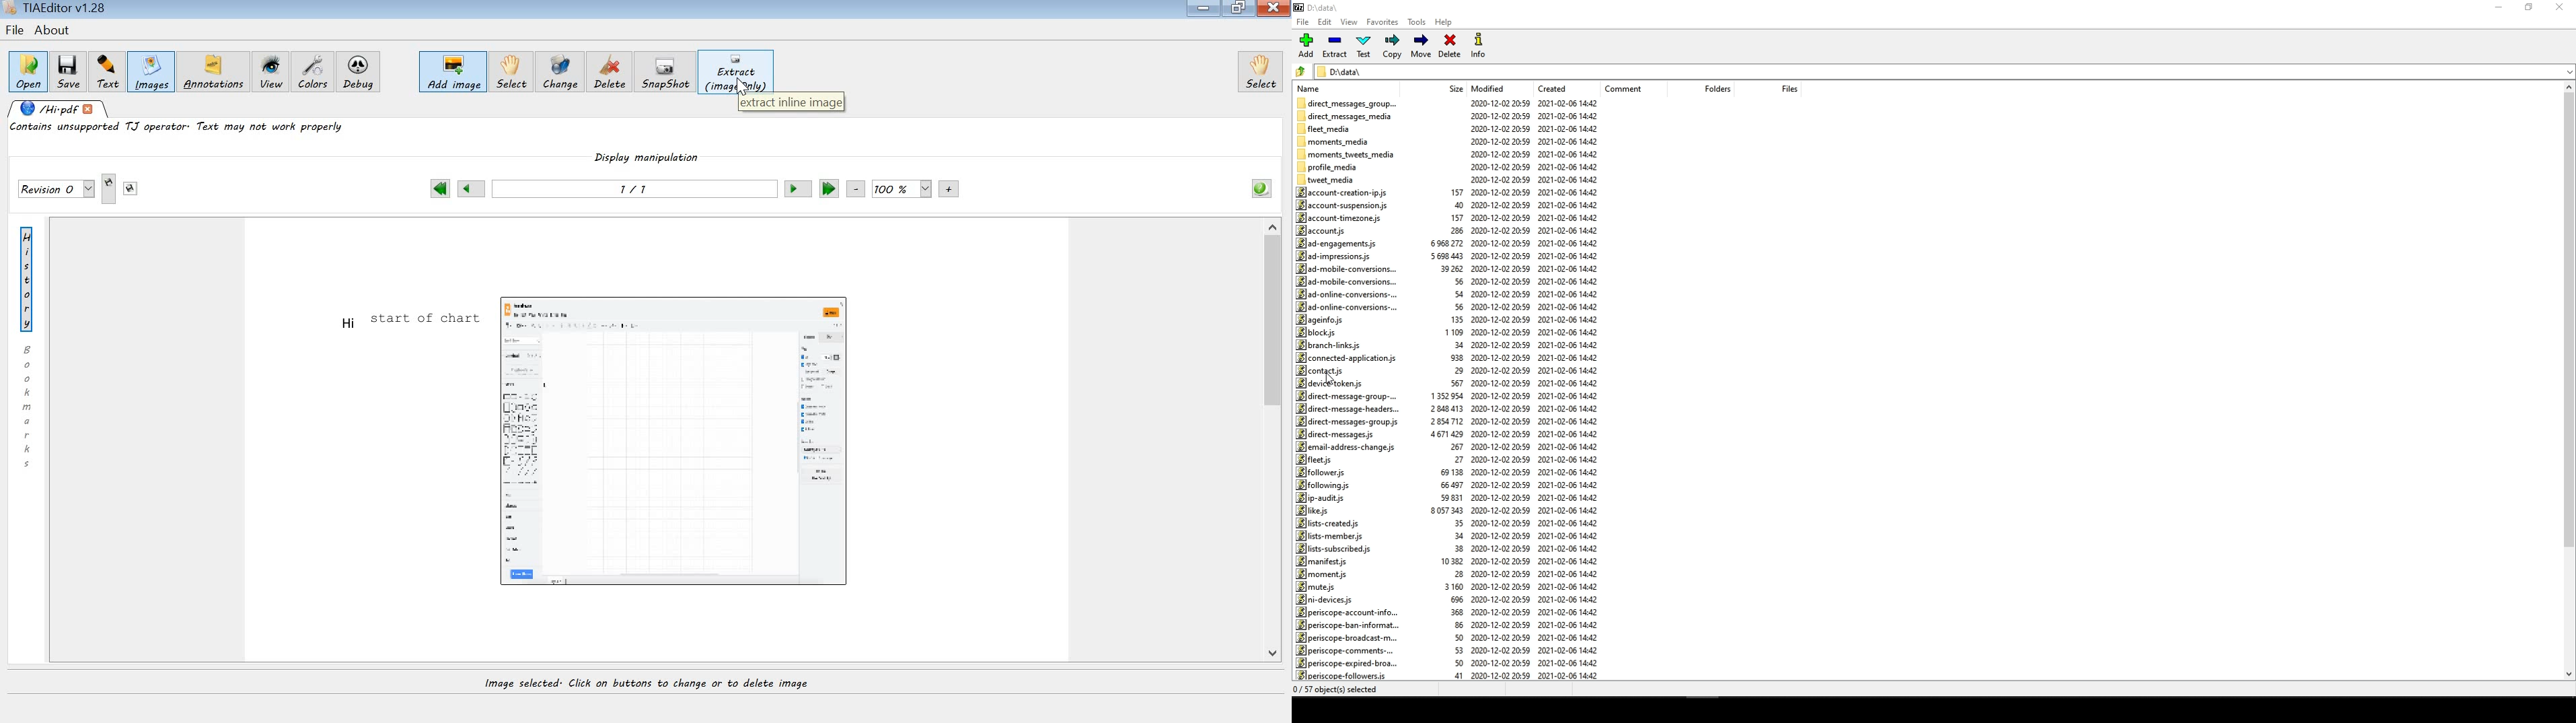  What do you see at coordinates (1335, 243) in the screenshot?
I see `ad-engagements.js` at bounding box center [1335, 243].